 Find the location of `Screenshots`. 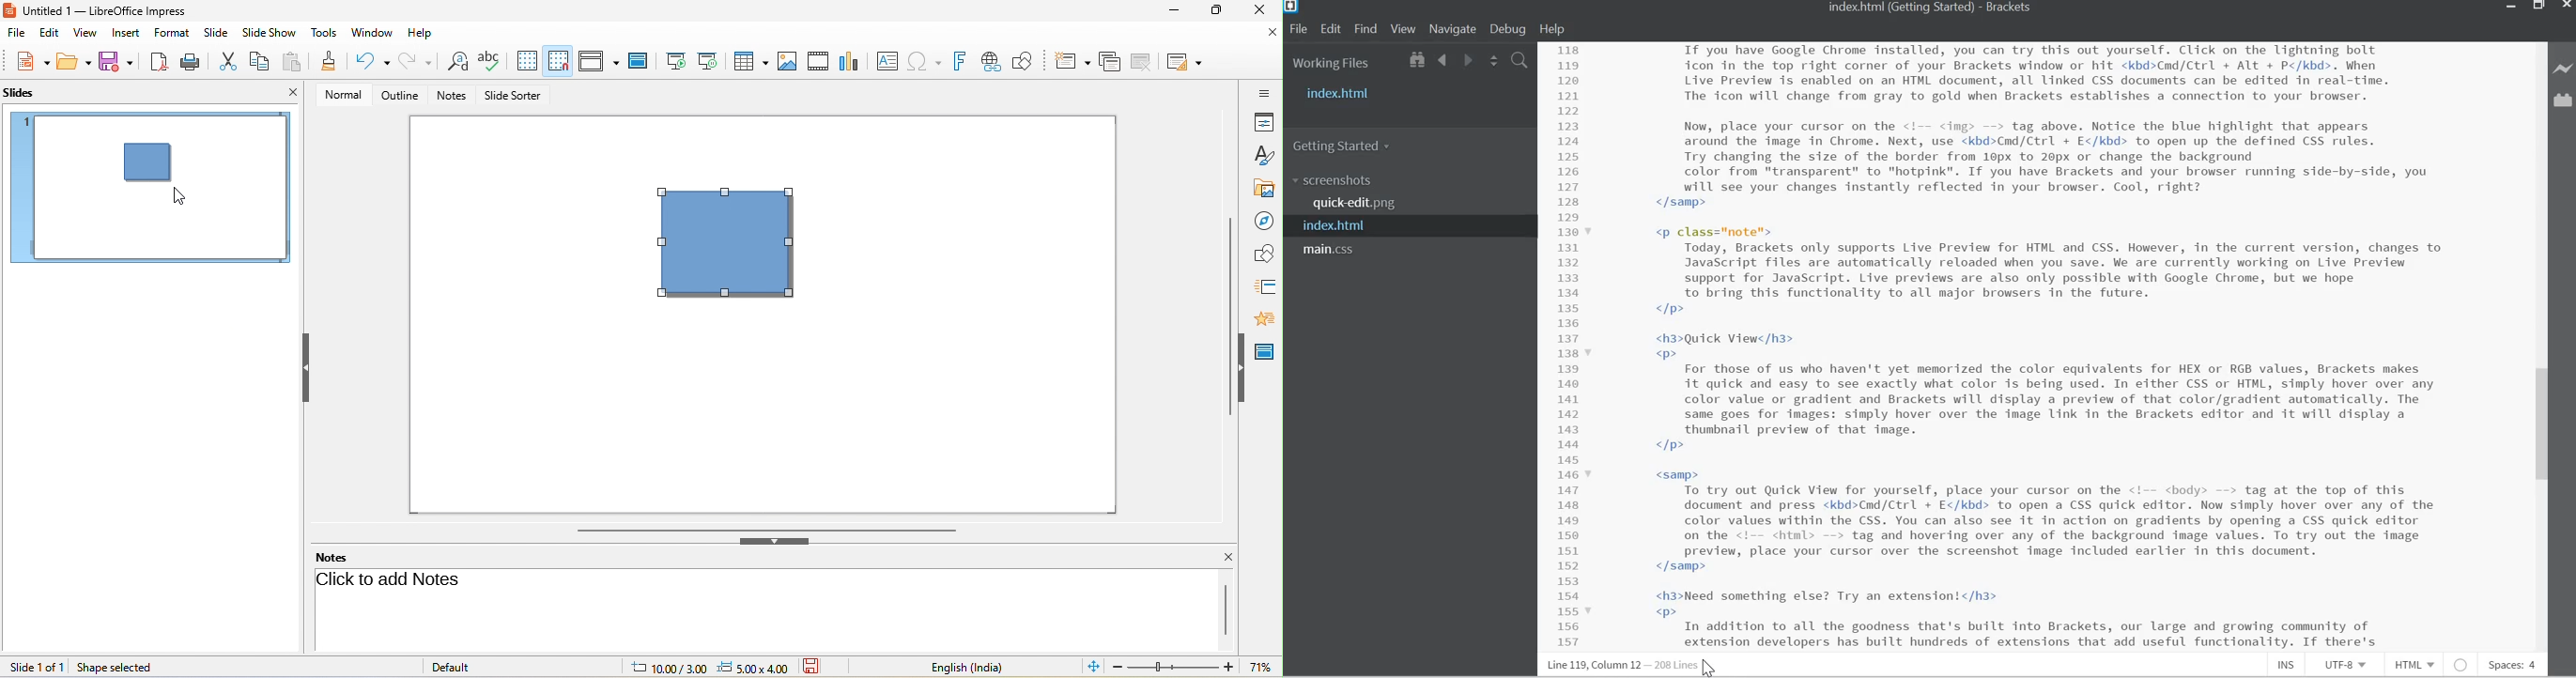

Screenshots is located at coordinates (1334, 181).